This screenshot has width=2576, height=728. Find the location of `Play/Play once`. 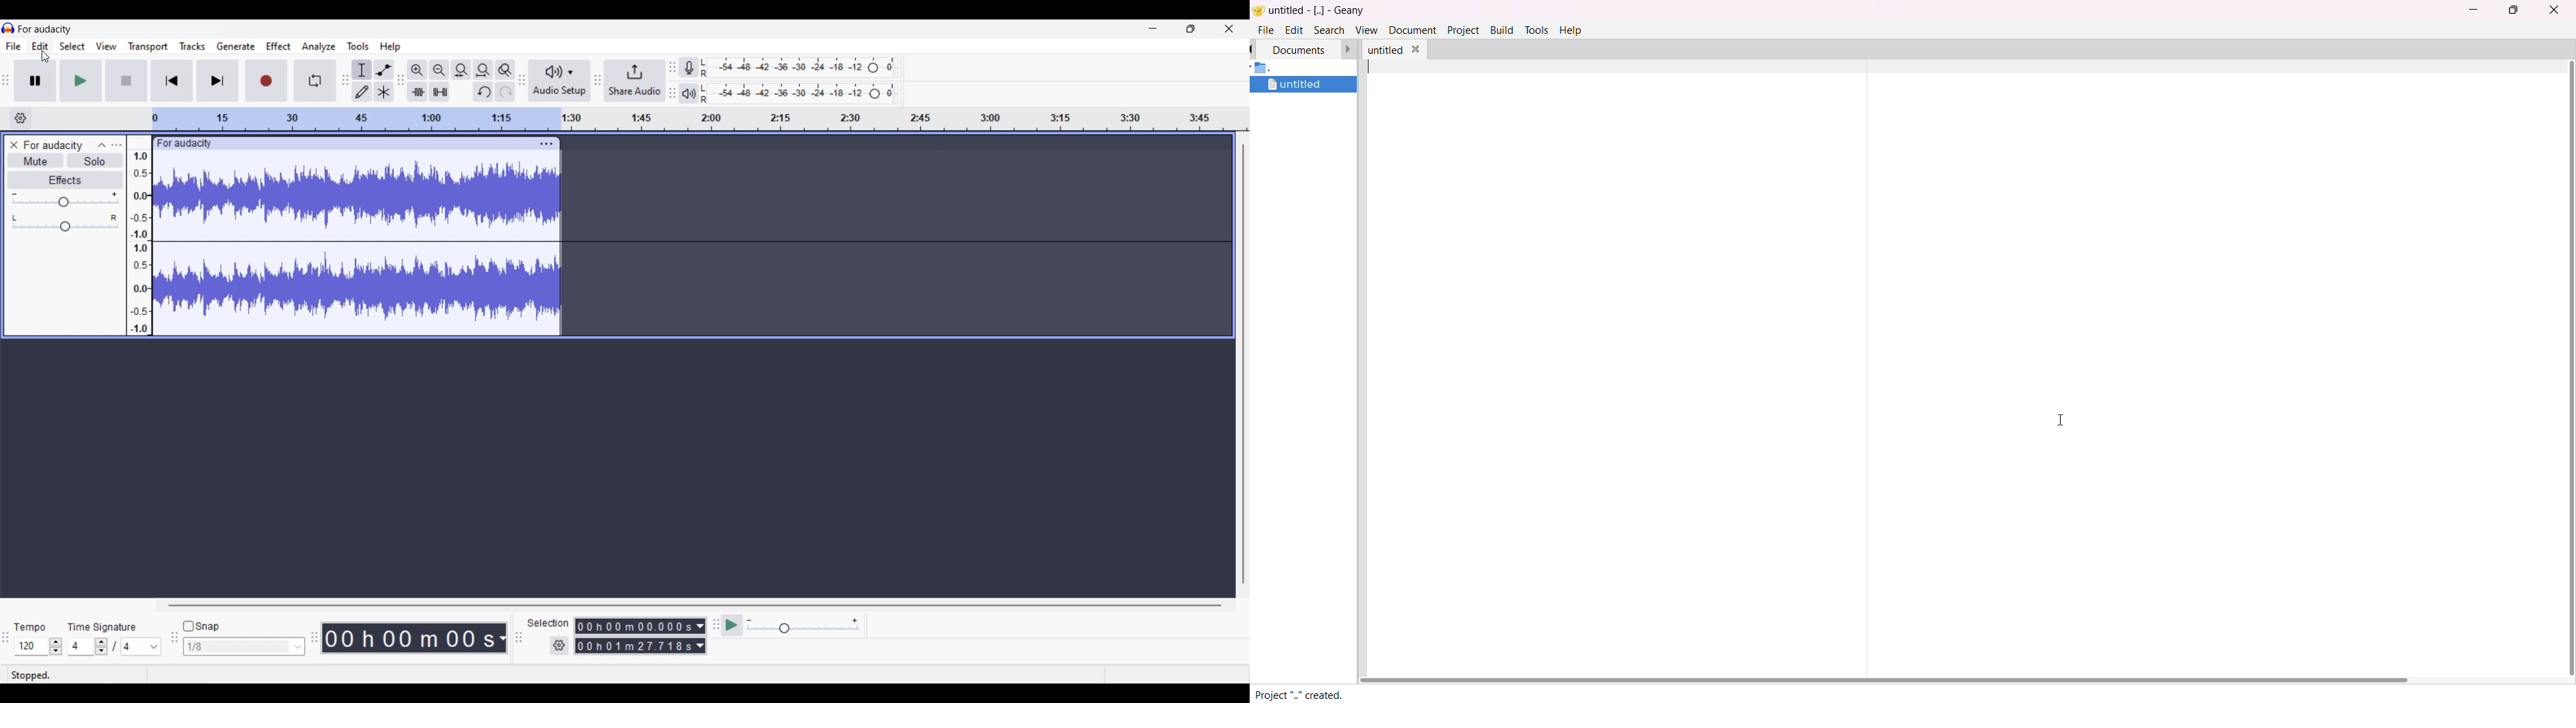

Play/Play once is located at coordinates (81, 81).